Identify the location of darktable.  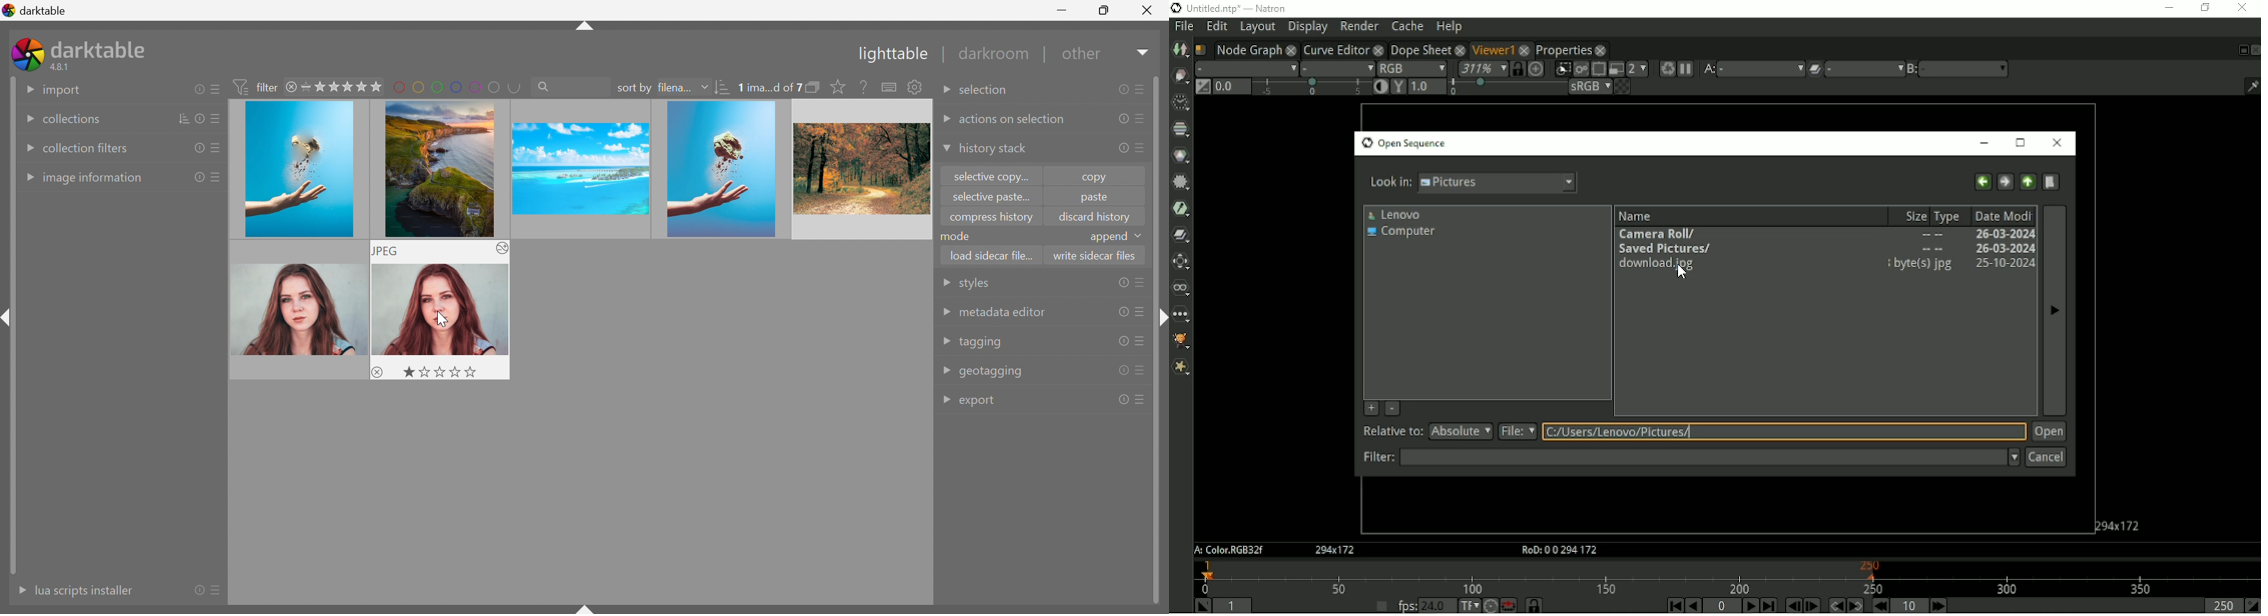
(35, 9).